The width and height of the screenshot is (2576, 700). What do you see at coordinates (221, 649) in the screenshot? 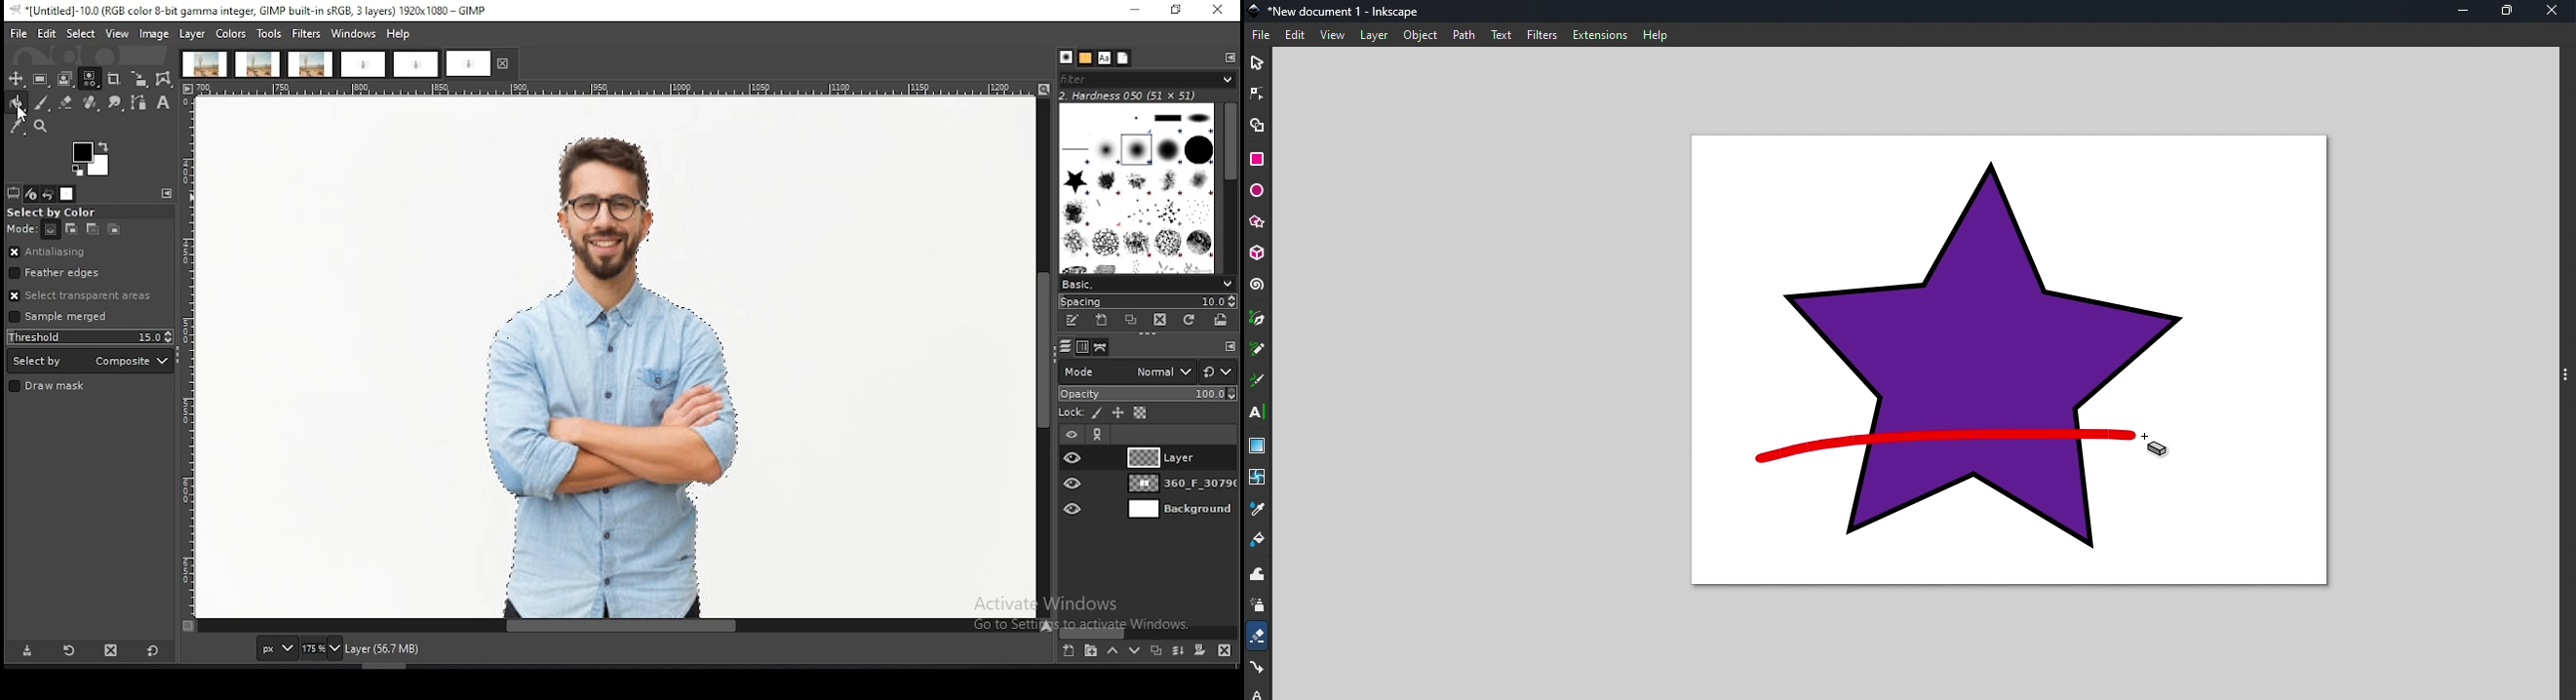
I see `775, 465` at bounding box center [221, 649].